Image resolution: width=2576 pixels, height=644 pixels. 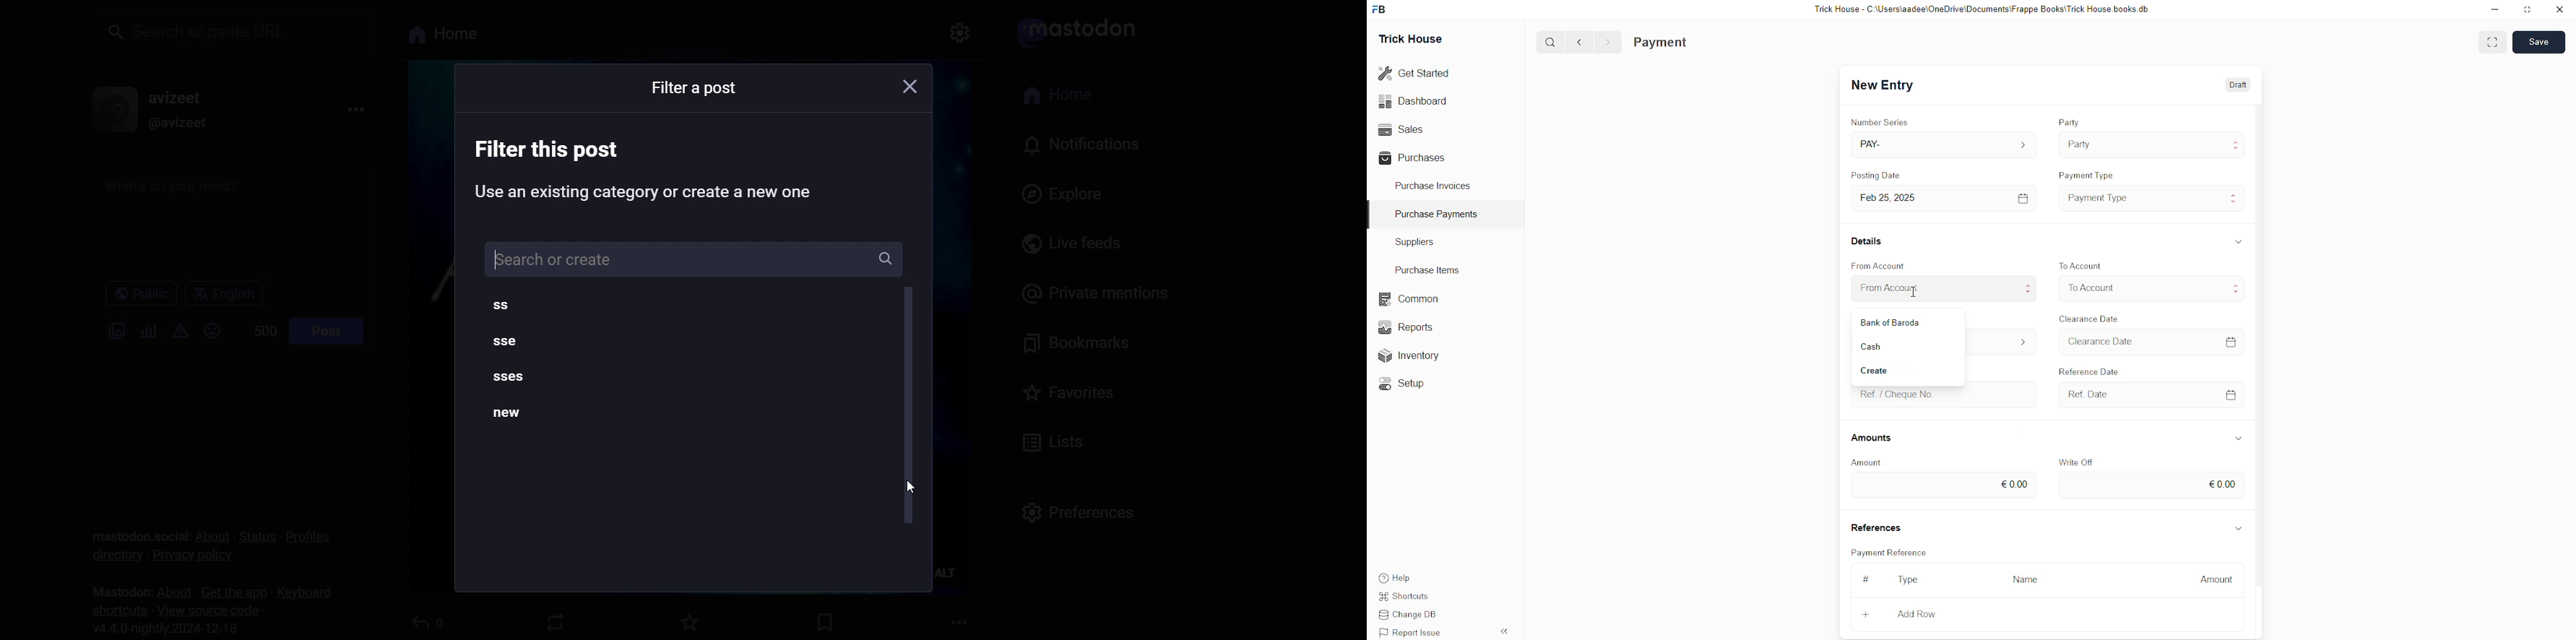 I want to click on cursor, so click(x=1918, y=294).